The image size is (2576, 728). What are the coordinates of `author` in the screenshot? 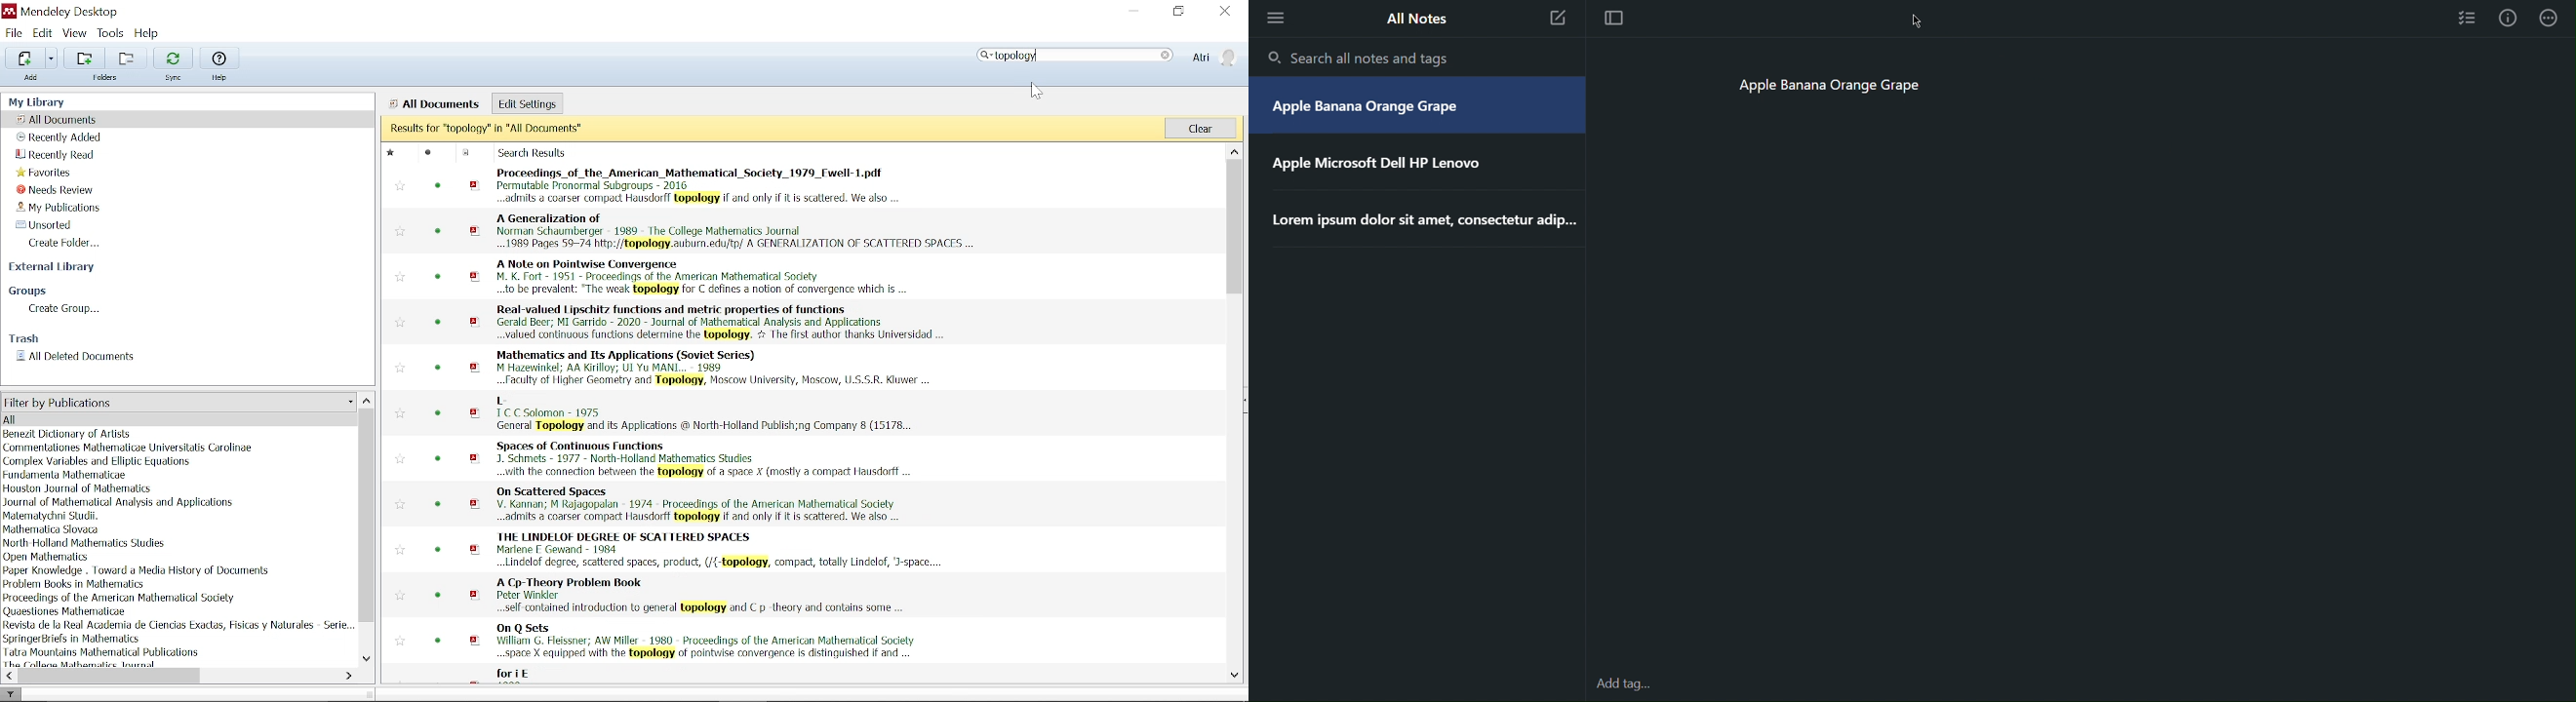 It's located at (56, 516).